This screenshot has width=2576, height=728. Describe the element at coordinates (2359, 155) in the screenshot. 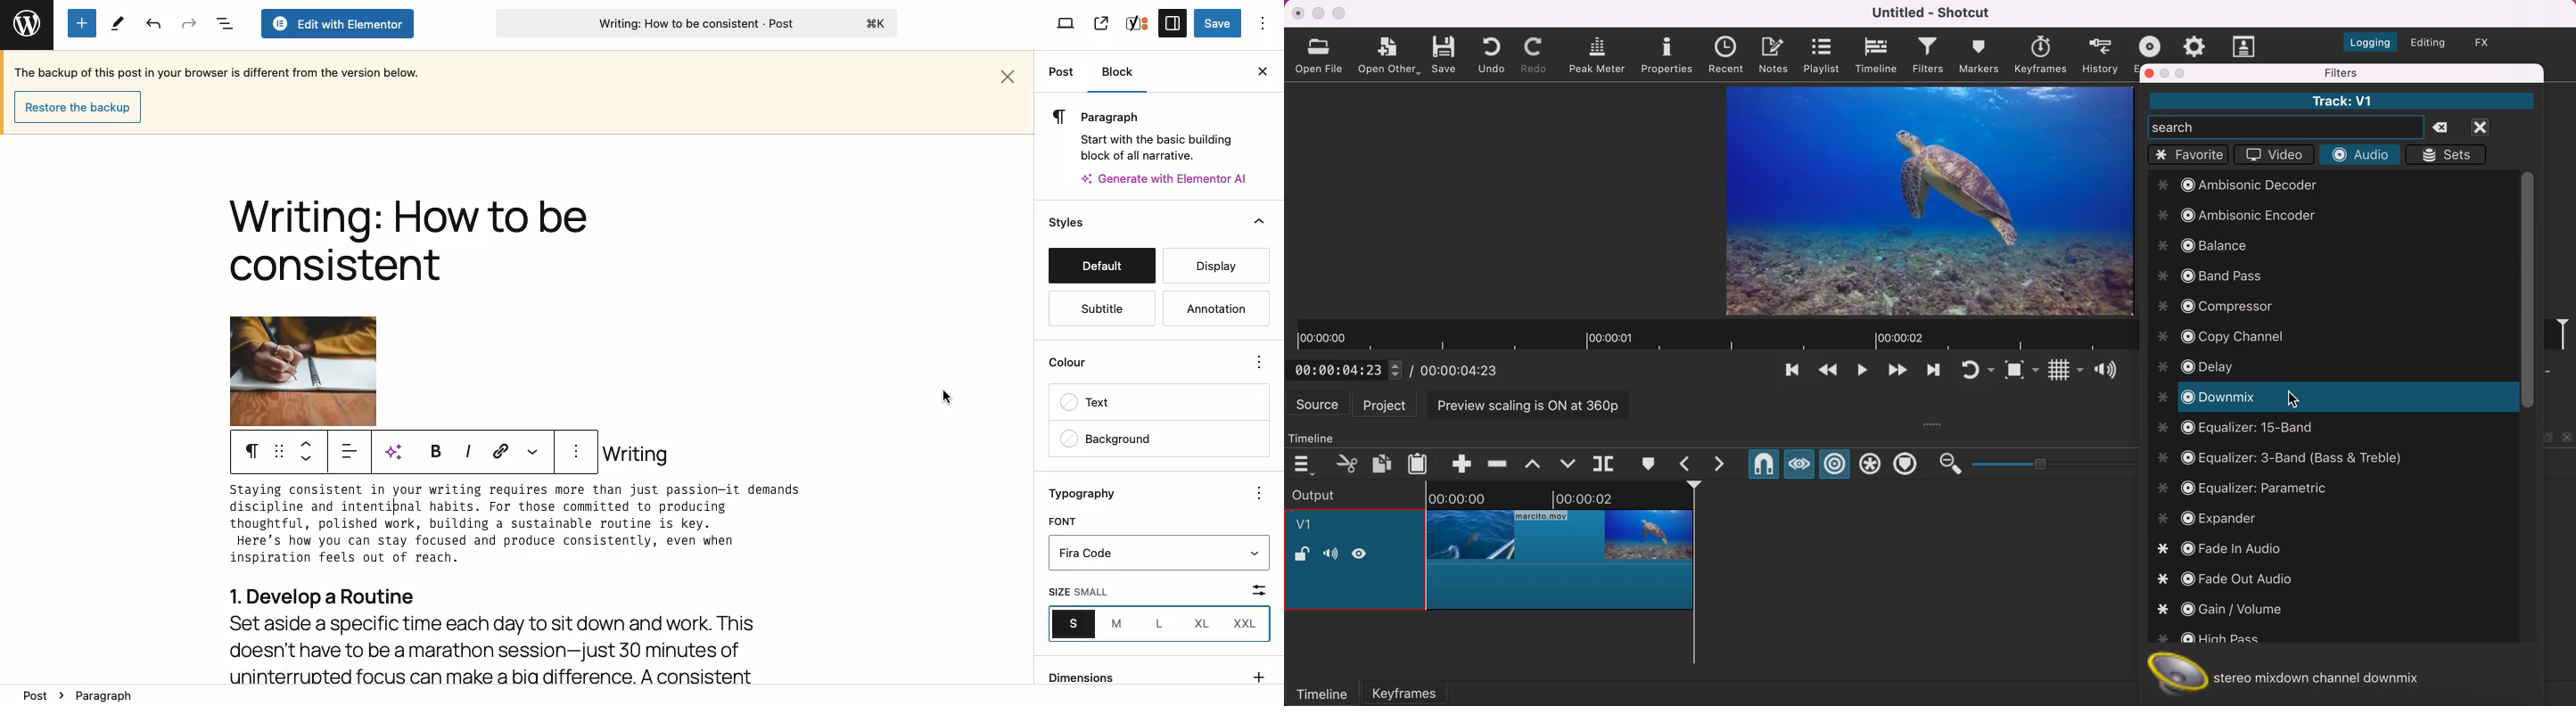

I see `audio` at that location.